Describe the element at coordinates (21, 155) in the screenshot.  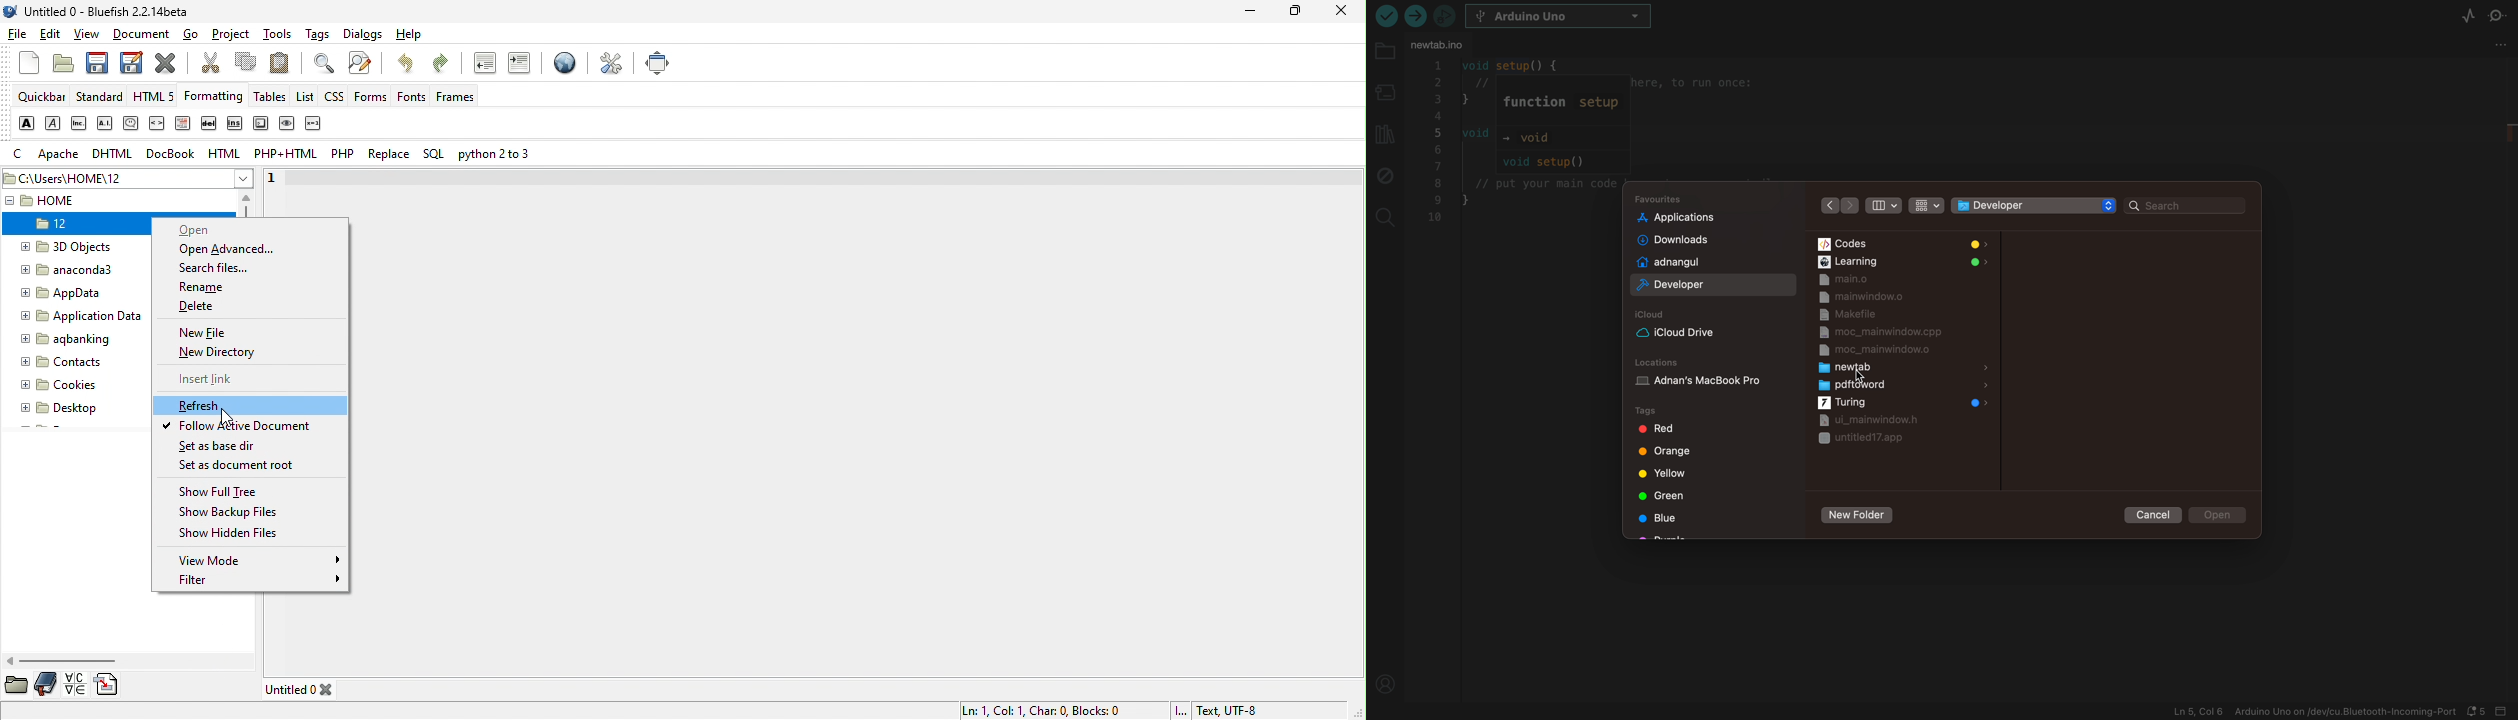
I see `c` at that location.